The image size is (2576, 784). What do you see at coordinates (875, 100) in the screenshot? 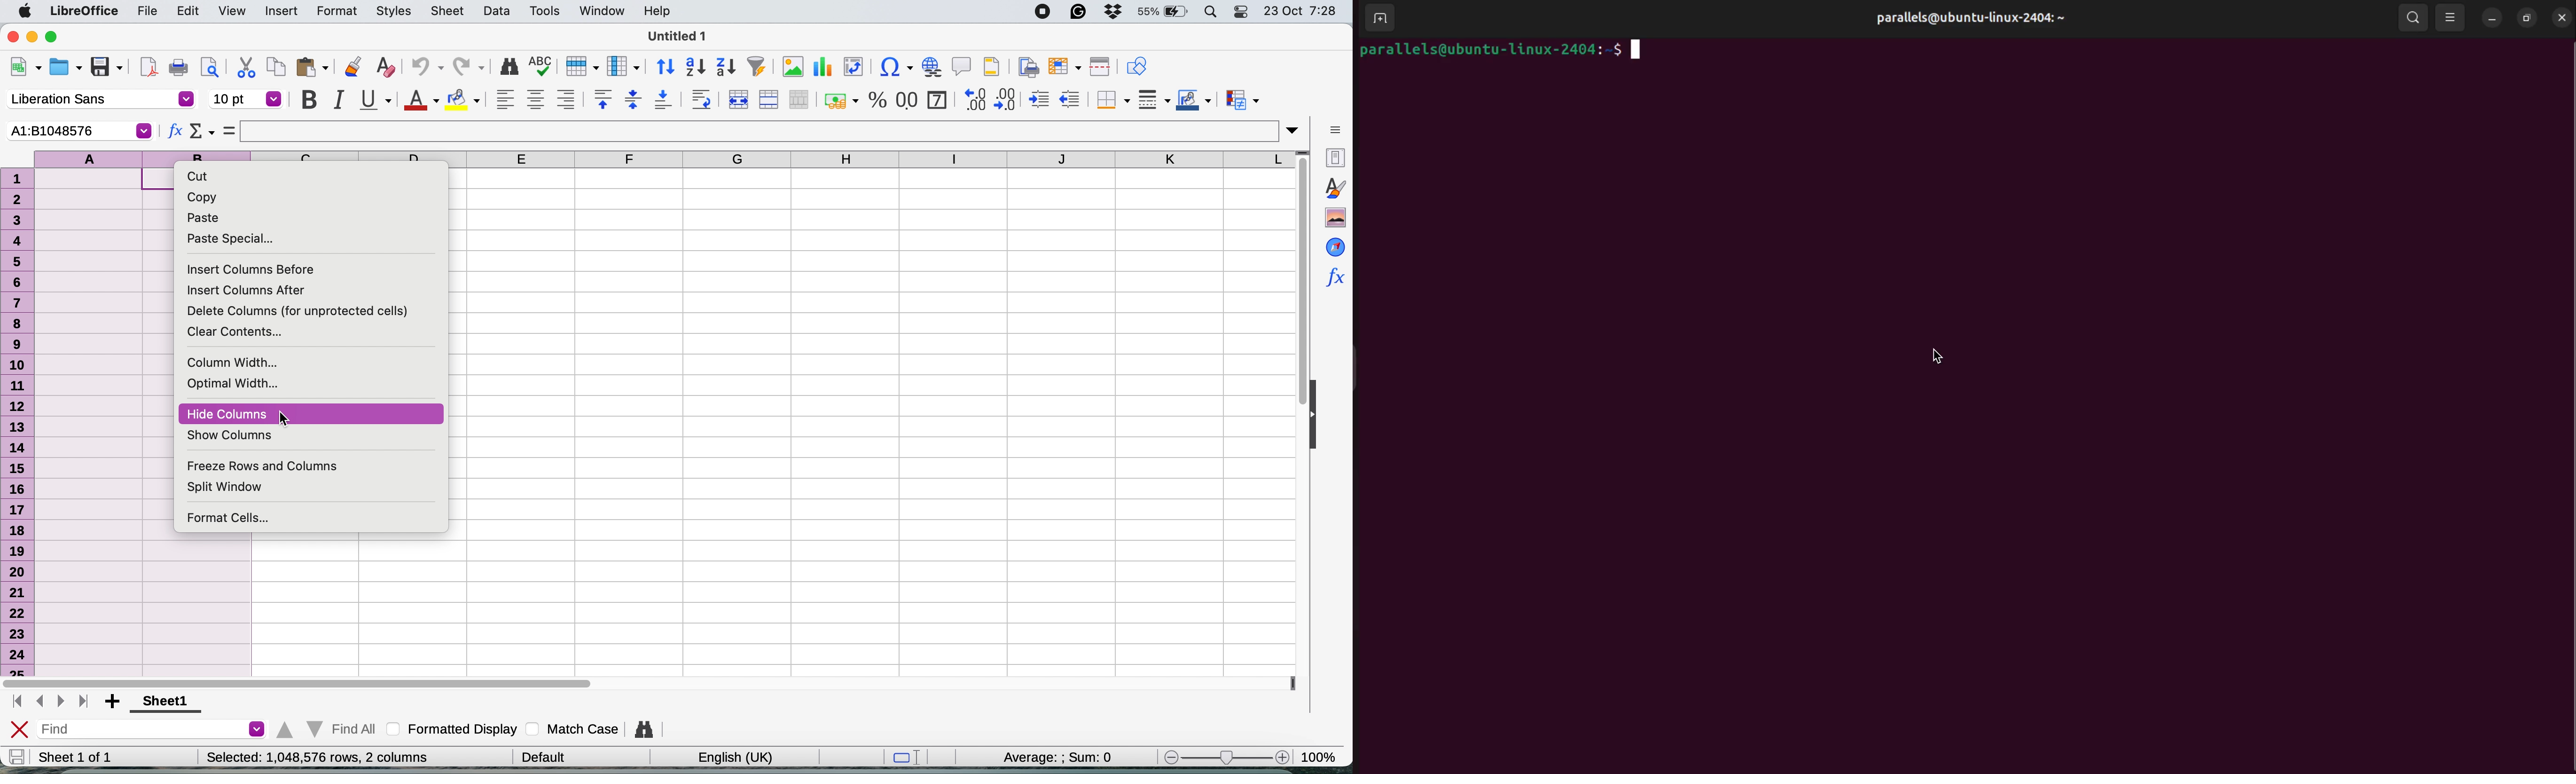
I see `format as percentage` at bounding box center [875, 100].